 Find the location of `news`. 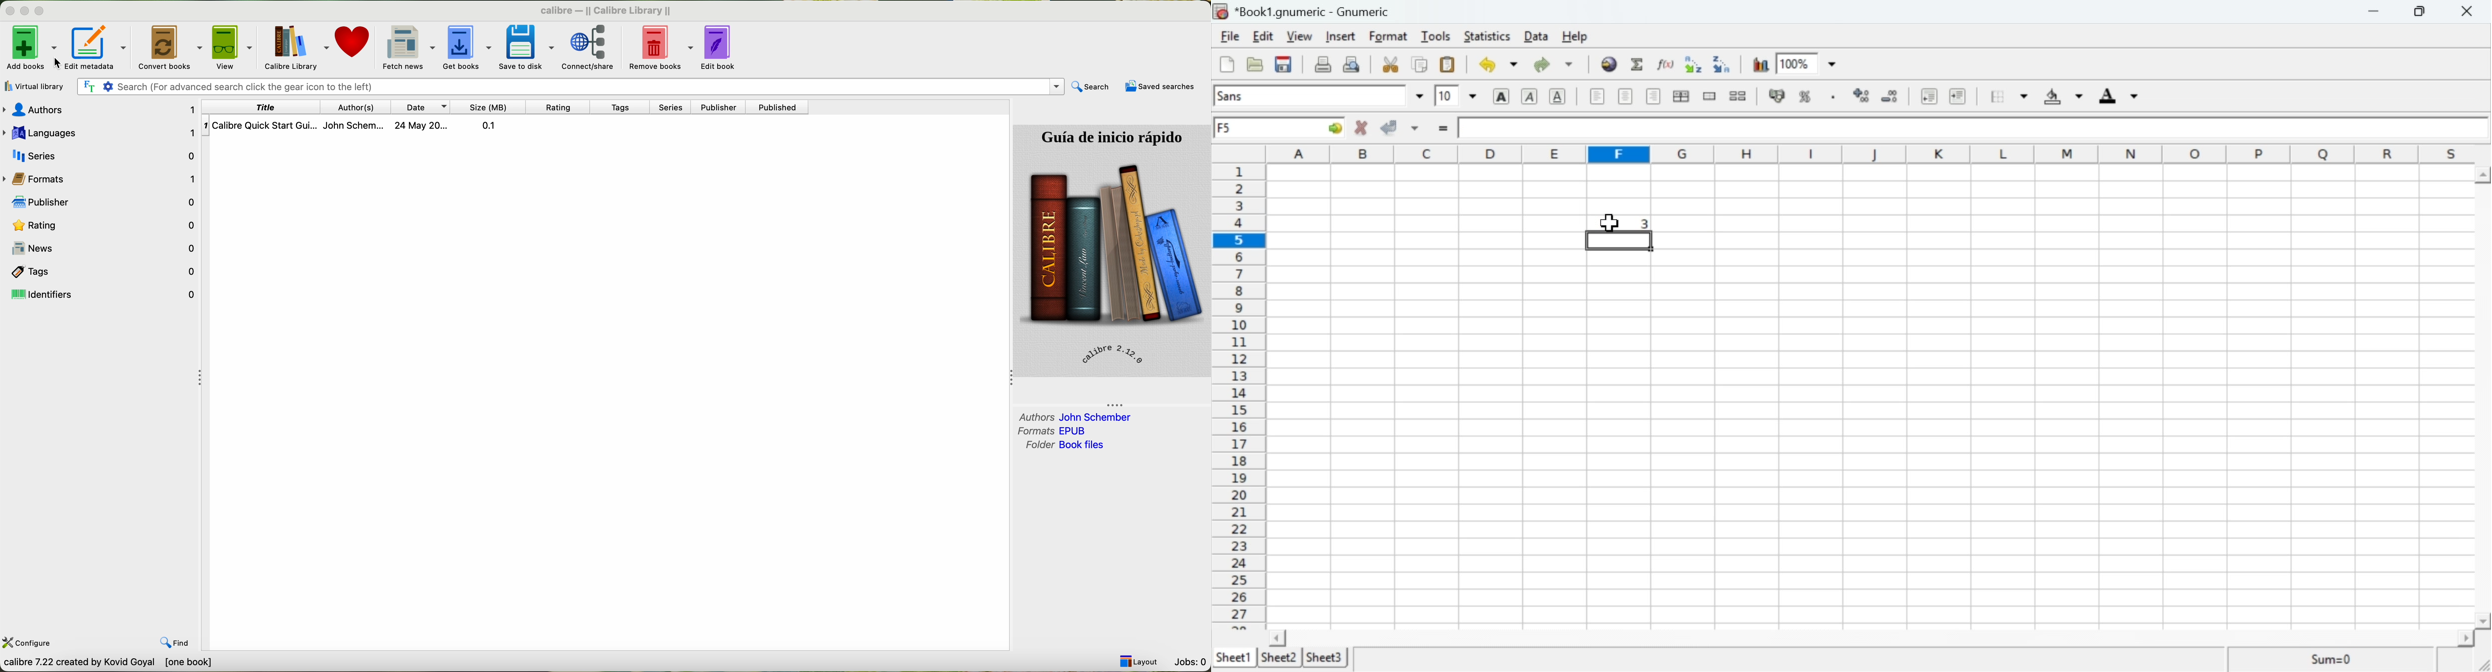

news is located at coordinates (105, 248).